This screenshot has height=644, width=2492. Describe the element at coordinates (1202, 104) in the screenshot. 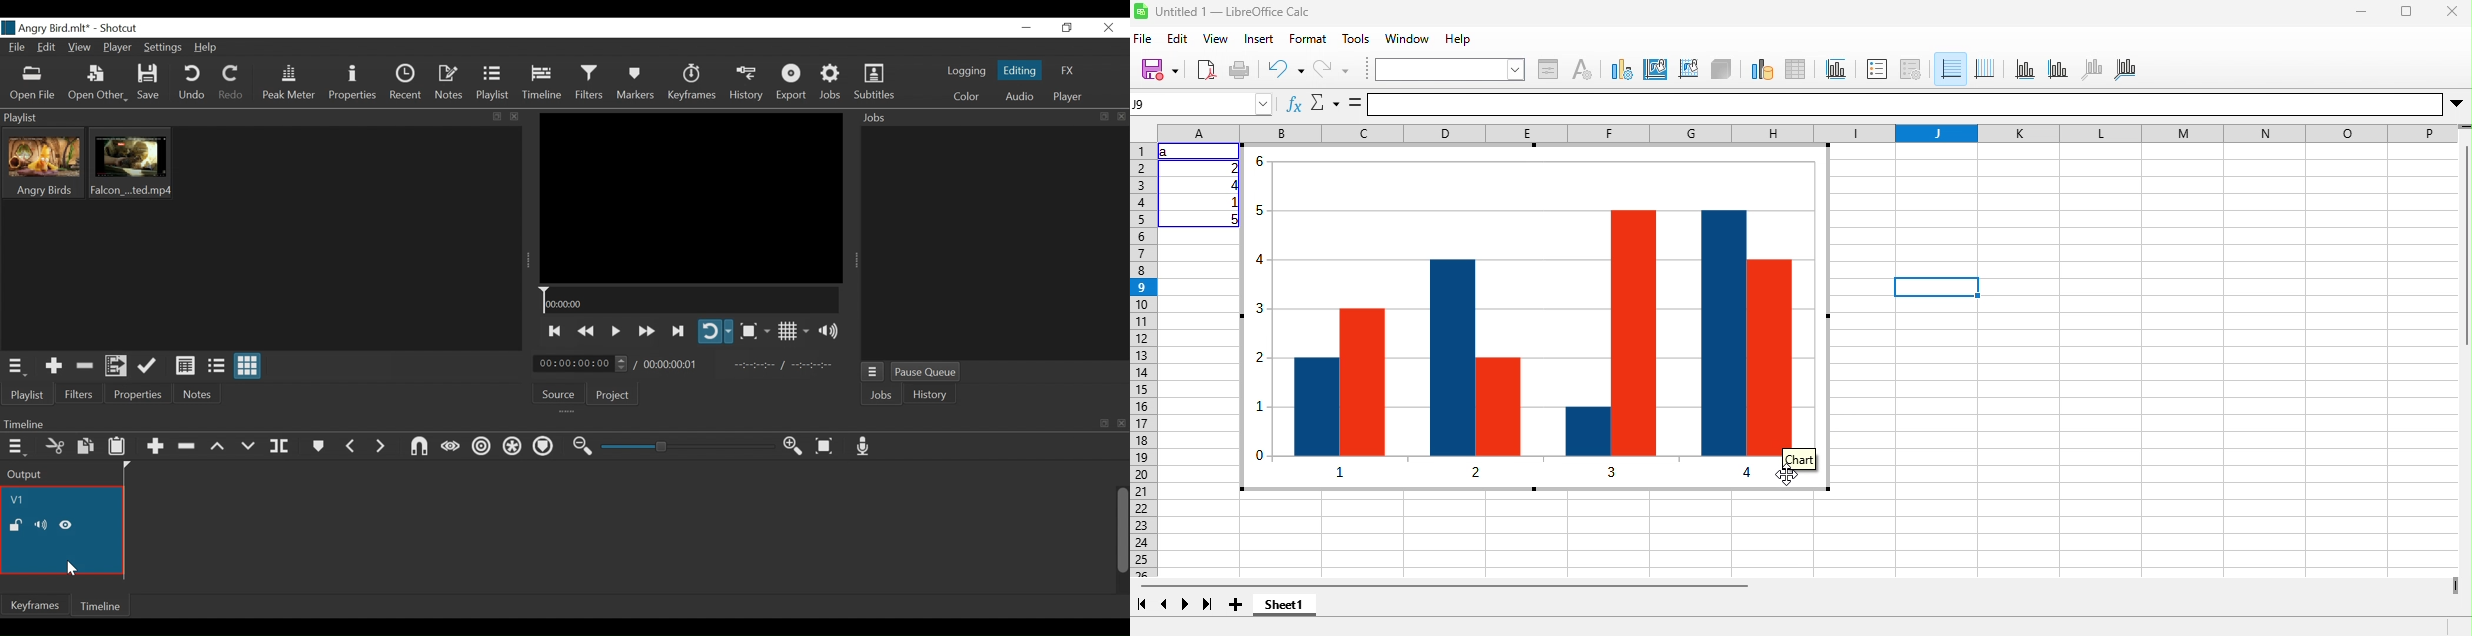

I see `name box` at that location.